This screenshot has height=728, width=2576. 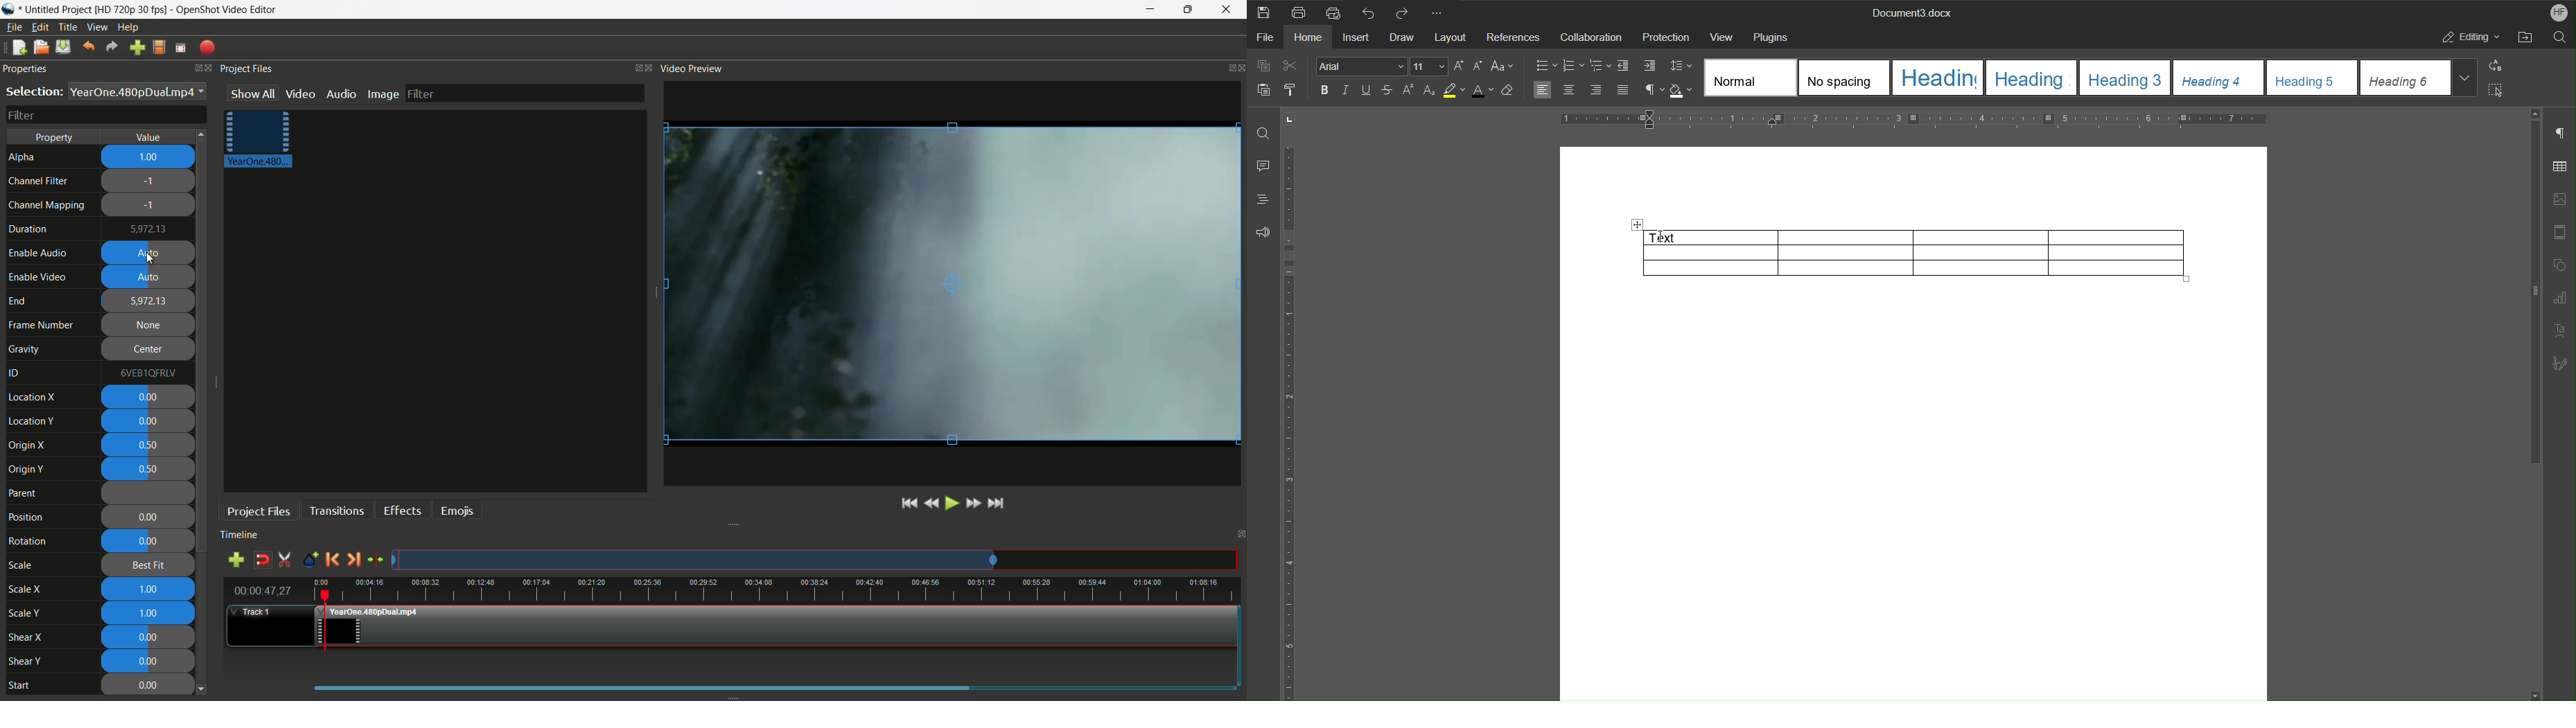 What do you see at coordinates (253, 94) in the screenshot?
I see `show all` at bounding box center [253, 94].